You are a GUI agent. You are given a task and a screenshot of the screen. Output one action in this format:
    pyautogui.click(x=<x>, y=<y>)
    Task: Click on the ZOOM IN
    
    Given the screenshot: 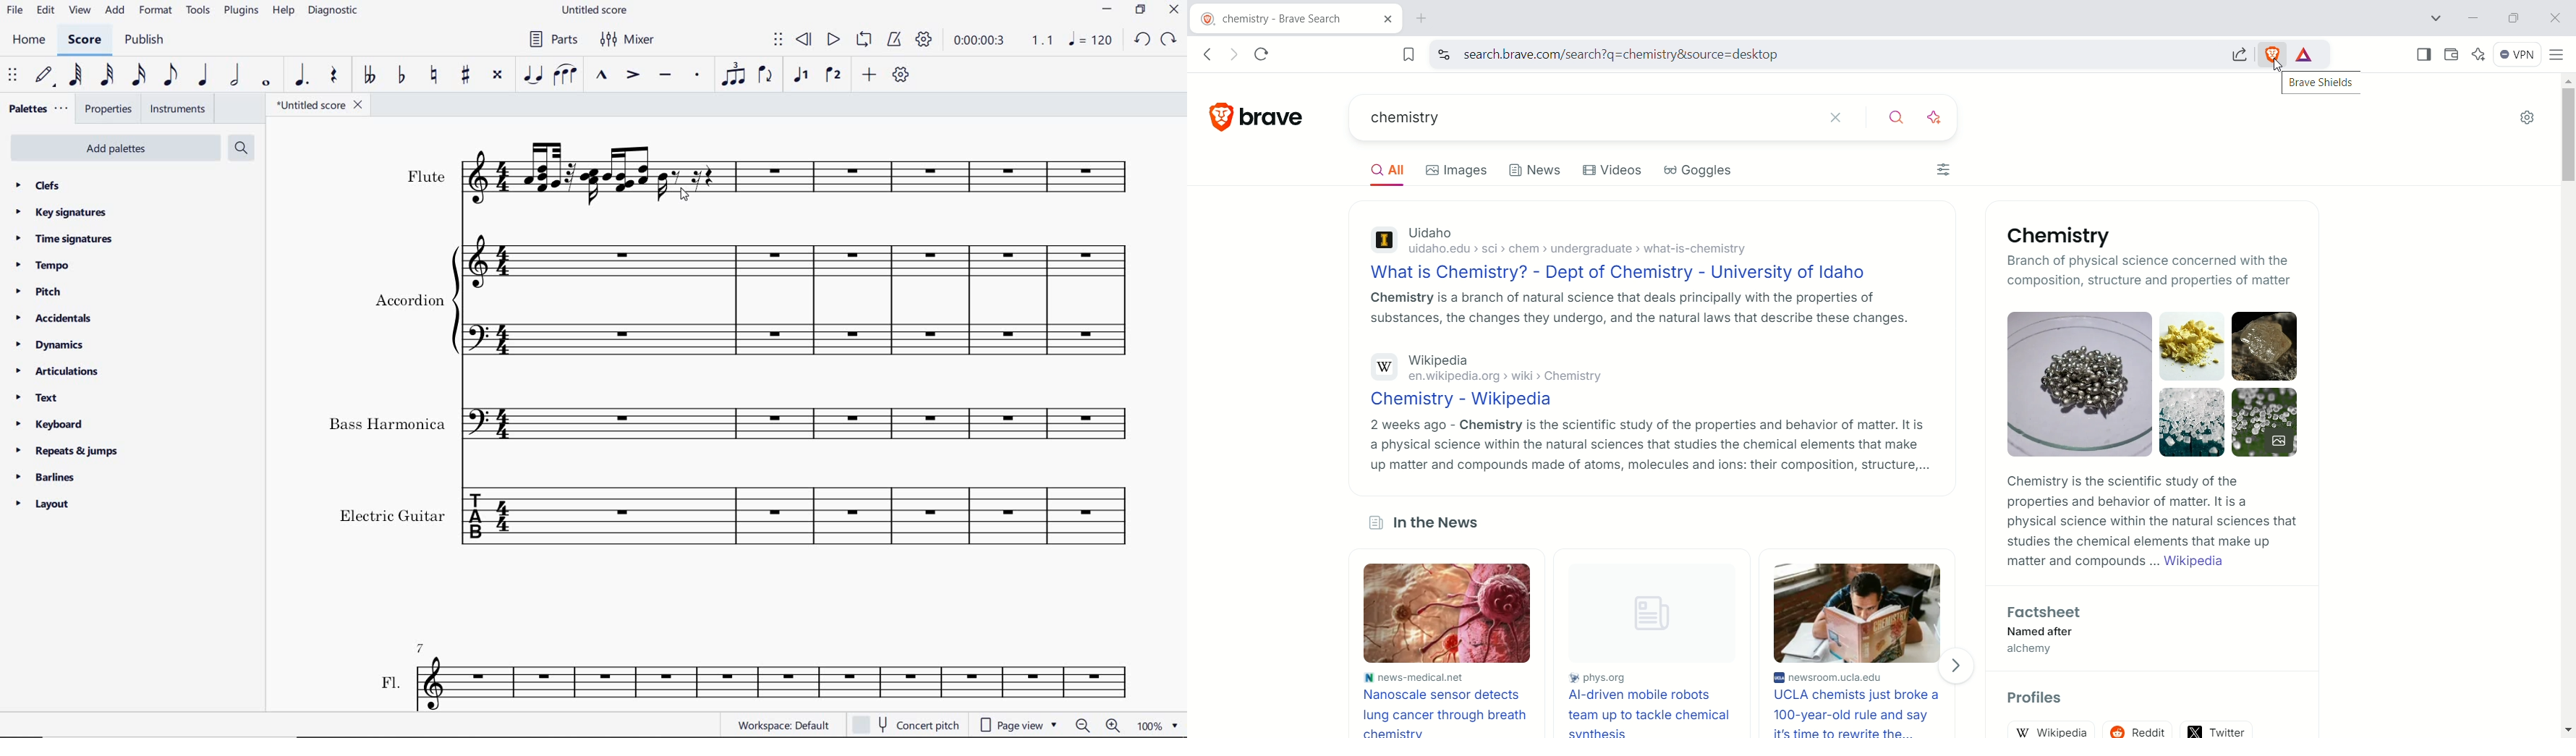 What is the action you would take?
    pyautogui.click(x=1115, y=725)
    